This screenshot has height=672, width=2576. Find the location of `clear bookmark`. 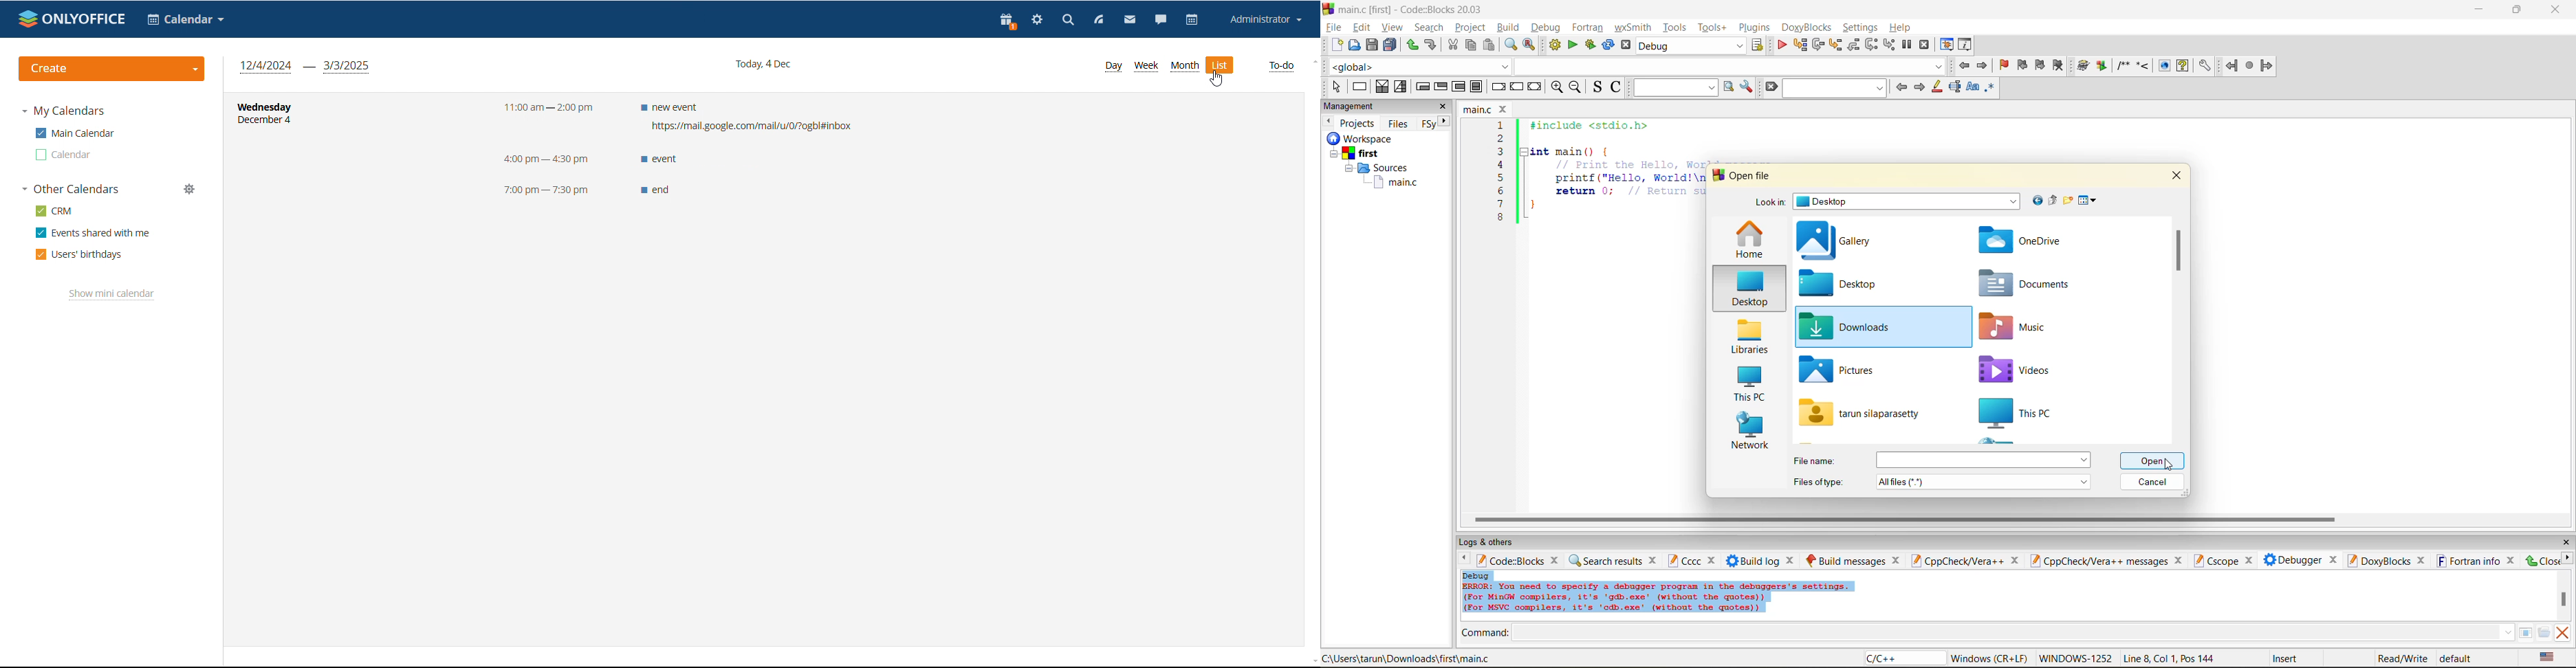

clear bookmark is located at coordinates (2058, 65).